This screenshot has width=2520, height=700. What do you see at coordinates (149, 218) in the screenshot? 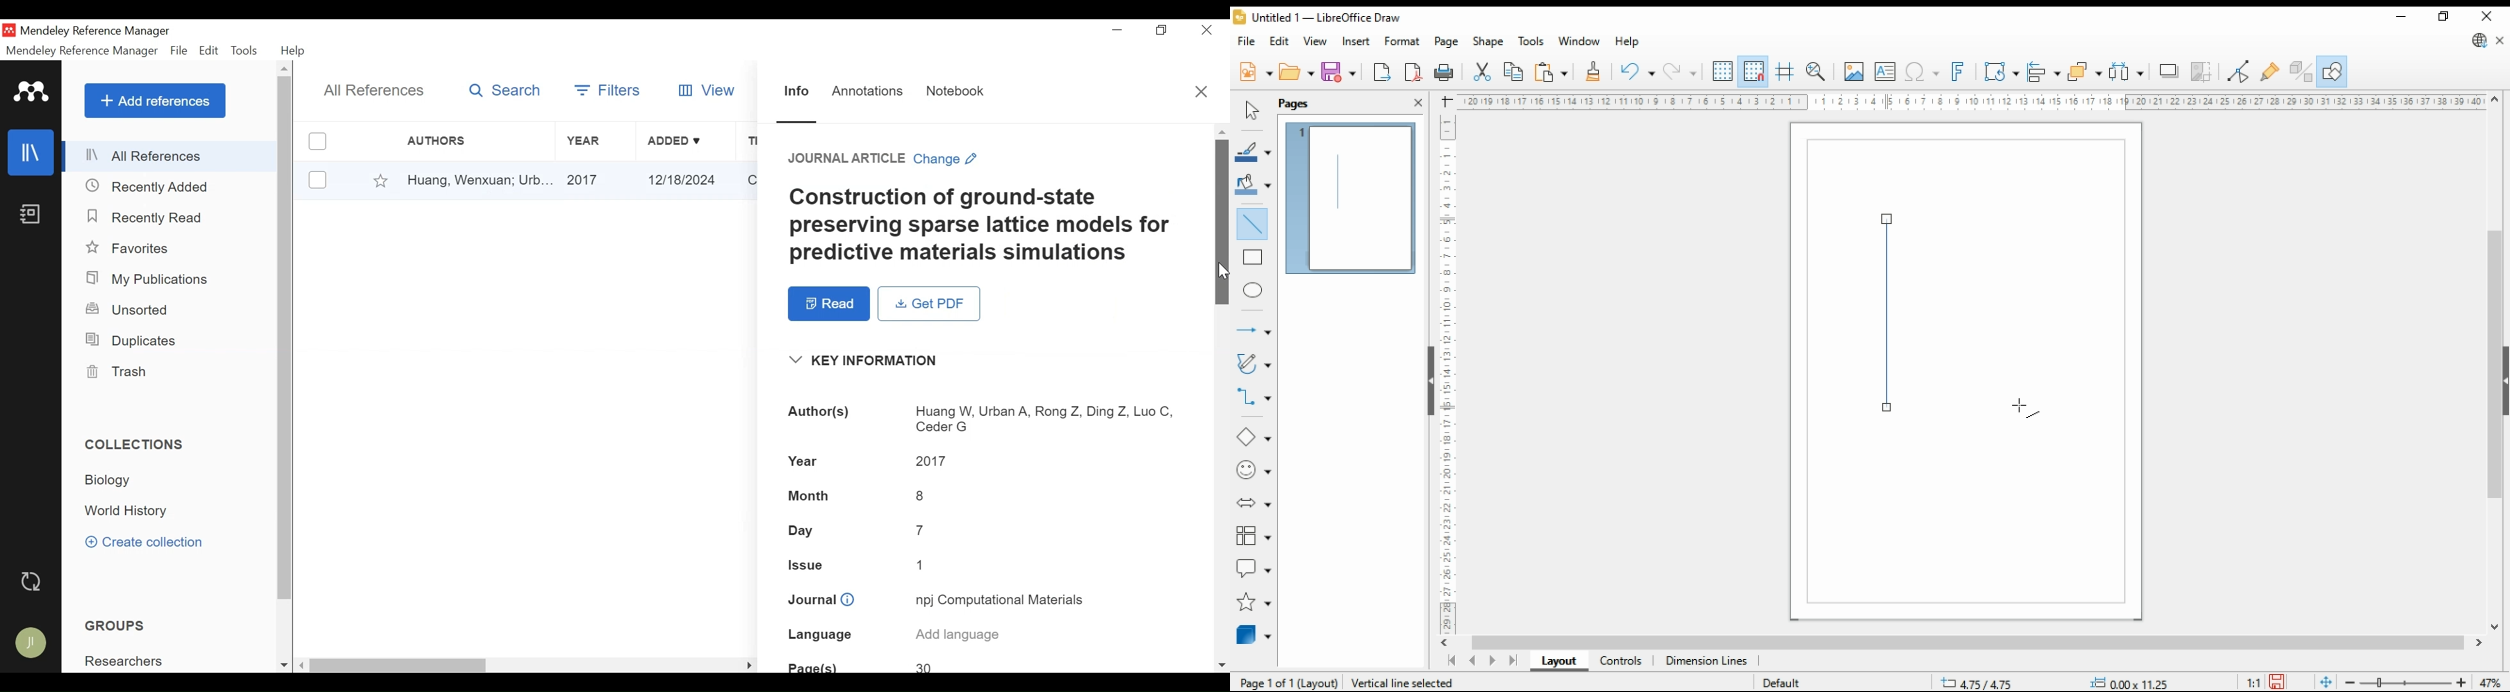
I see `Recently Read` at bounding box center [149, 218].